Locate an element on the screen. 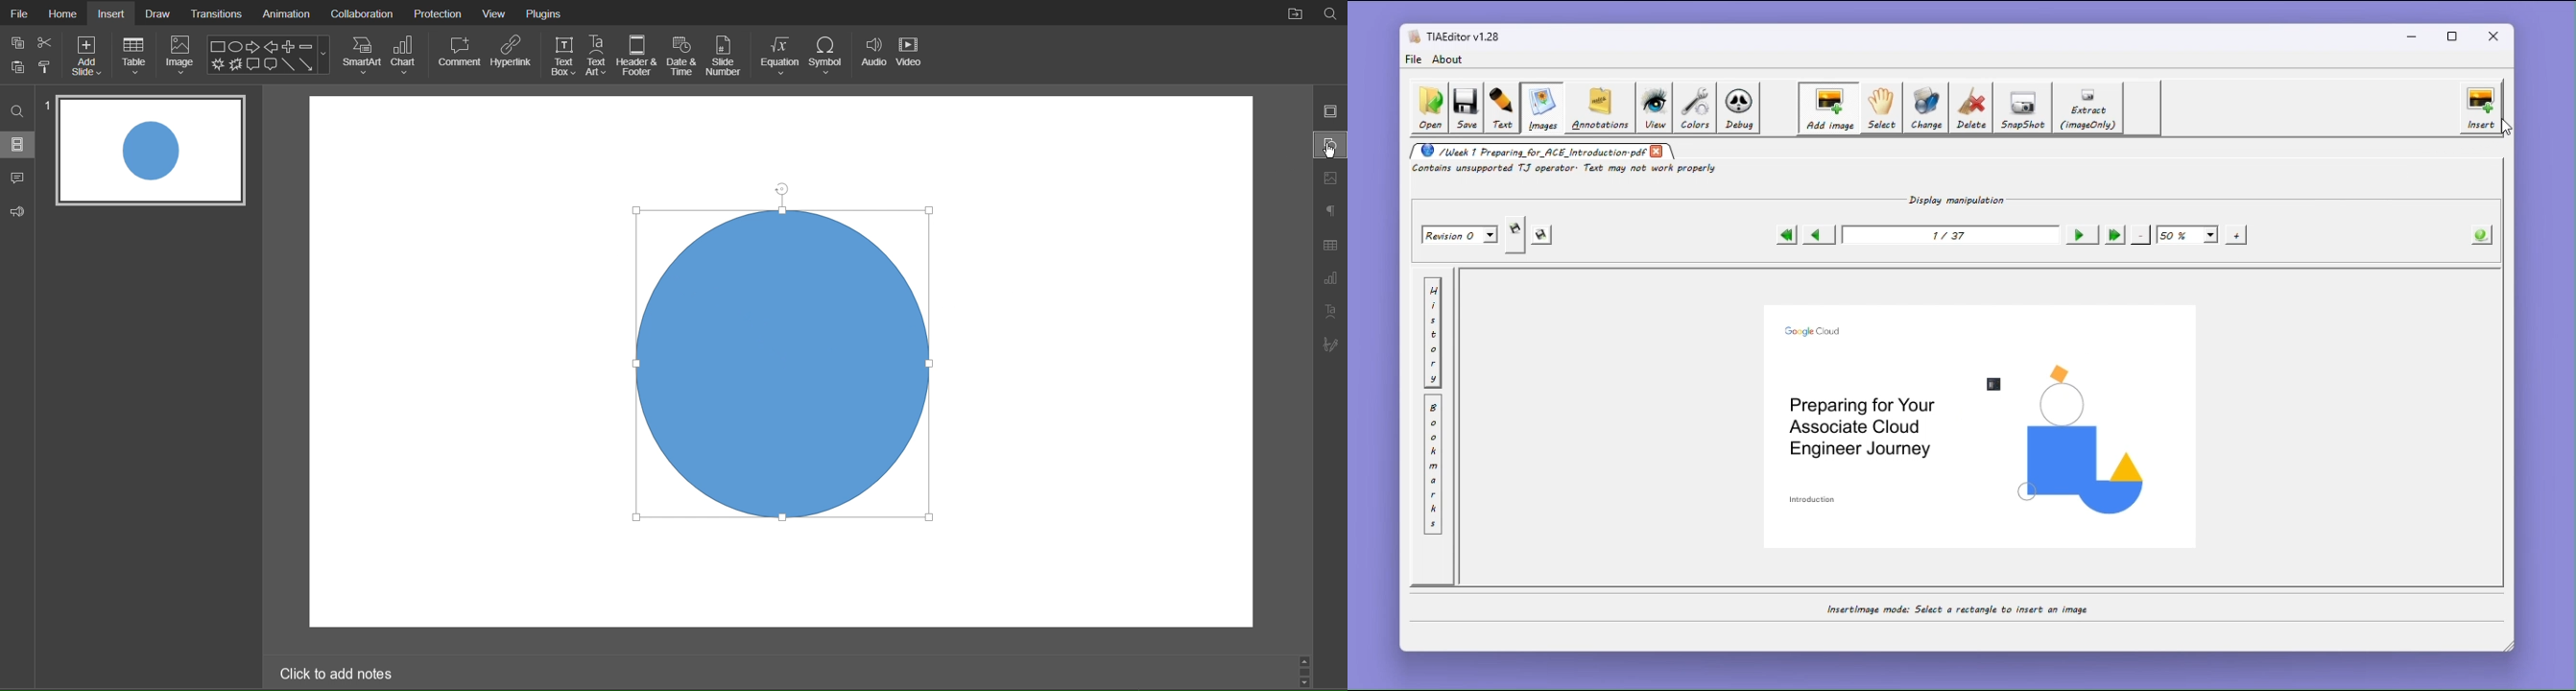  Draw is located at coordinates (159, 13).